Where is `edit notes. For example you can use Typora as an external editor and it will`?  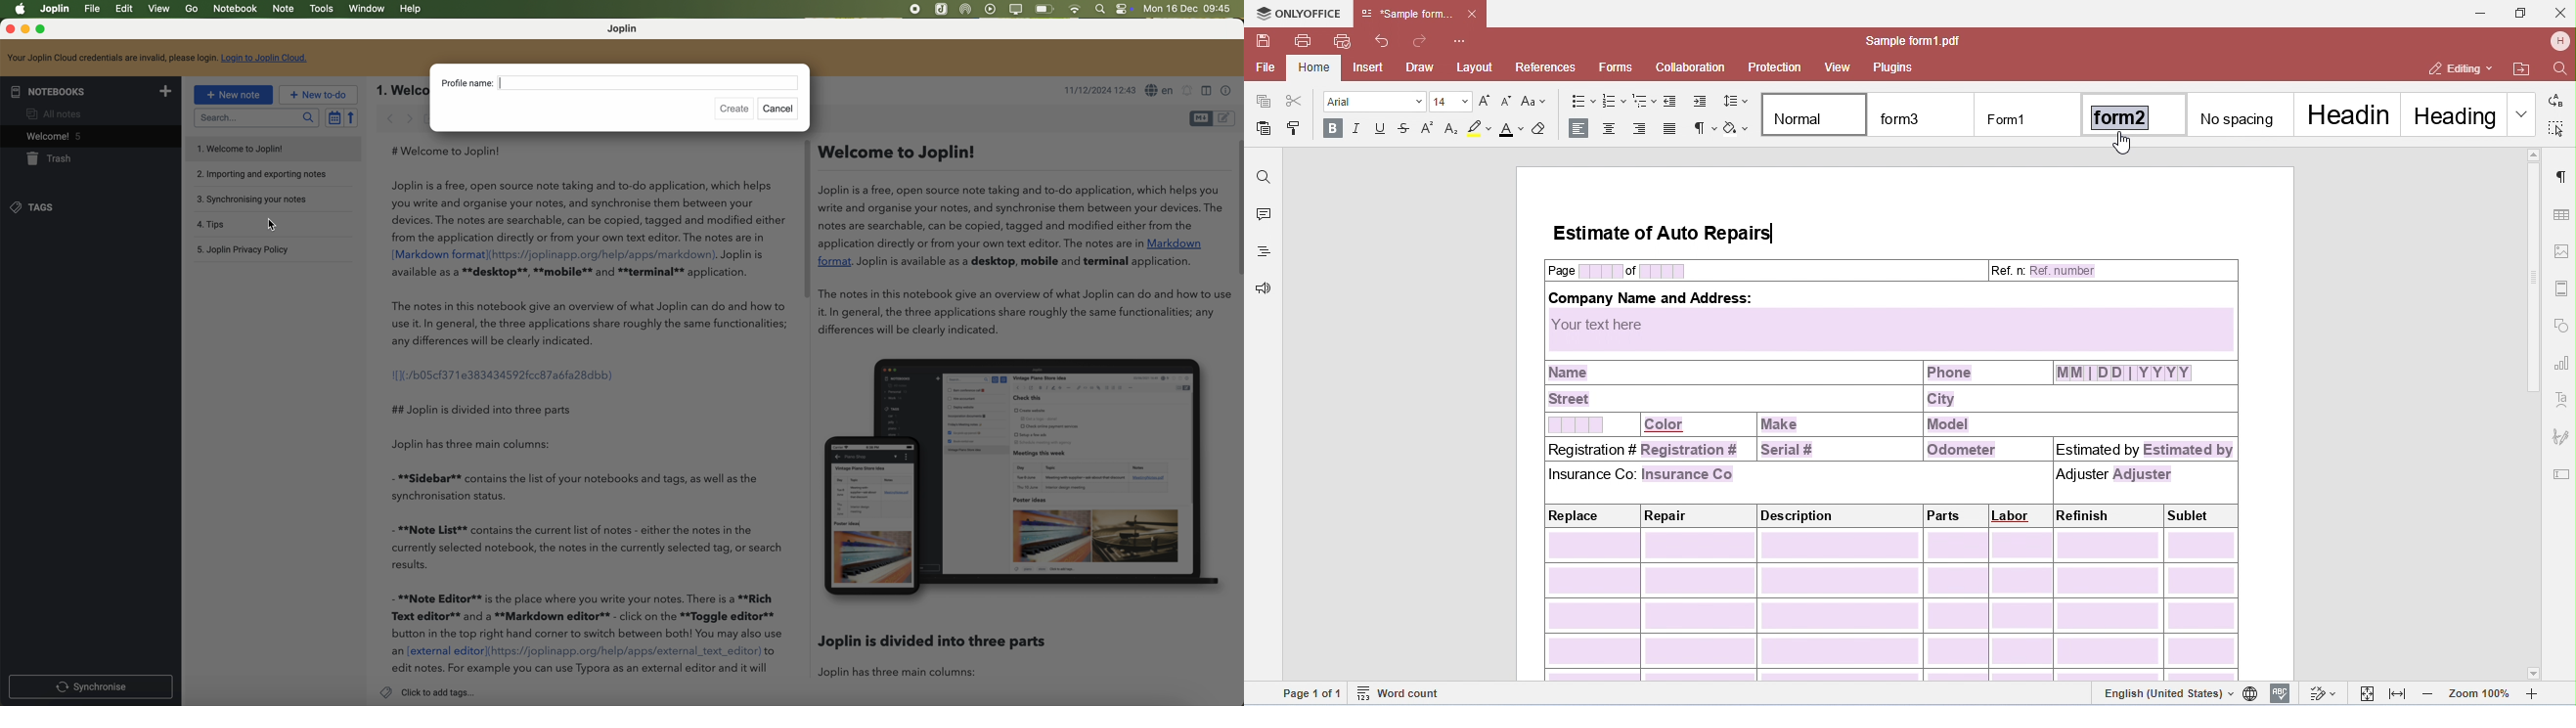
edit notes. For example you can use Typora as an external editor and it will is located at coordinates (581, 669).